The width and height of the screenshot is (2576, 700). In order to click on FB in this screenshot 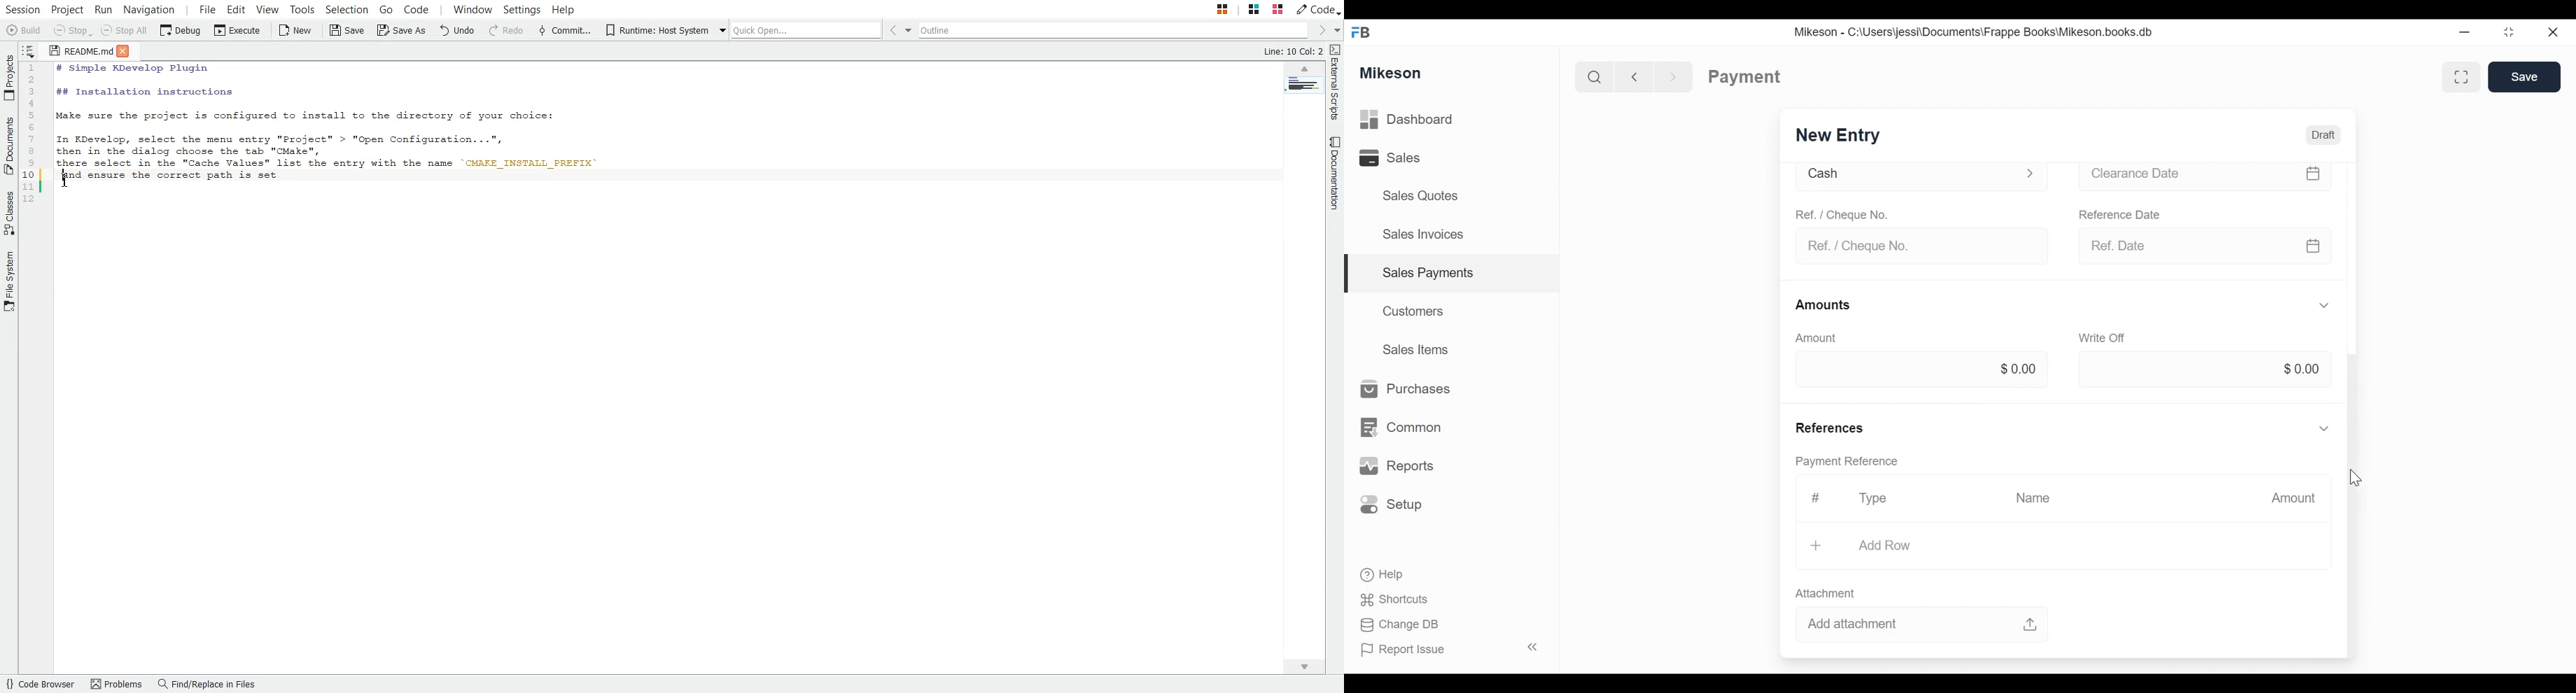, I will do `click(1365, 30)`.